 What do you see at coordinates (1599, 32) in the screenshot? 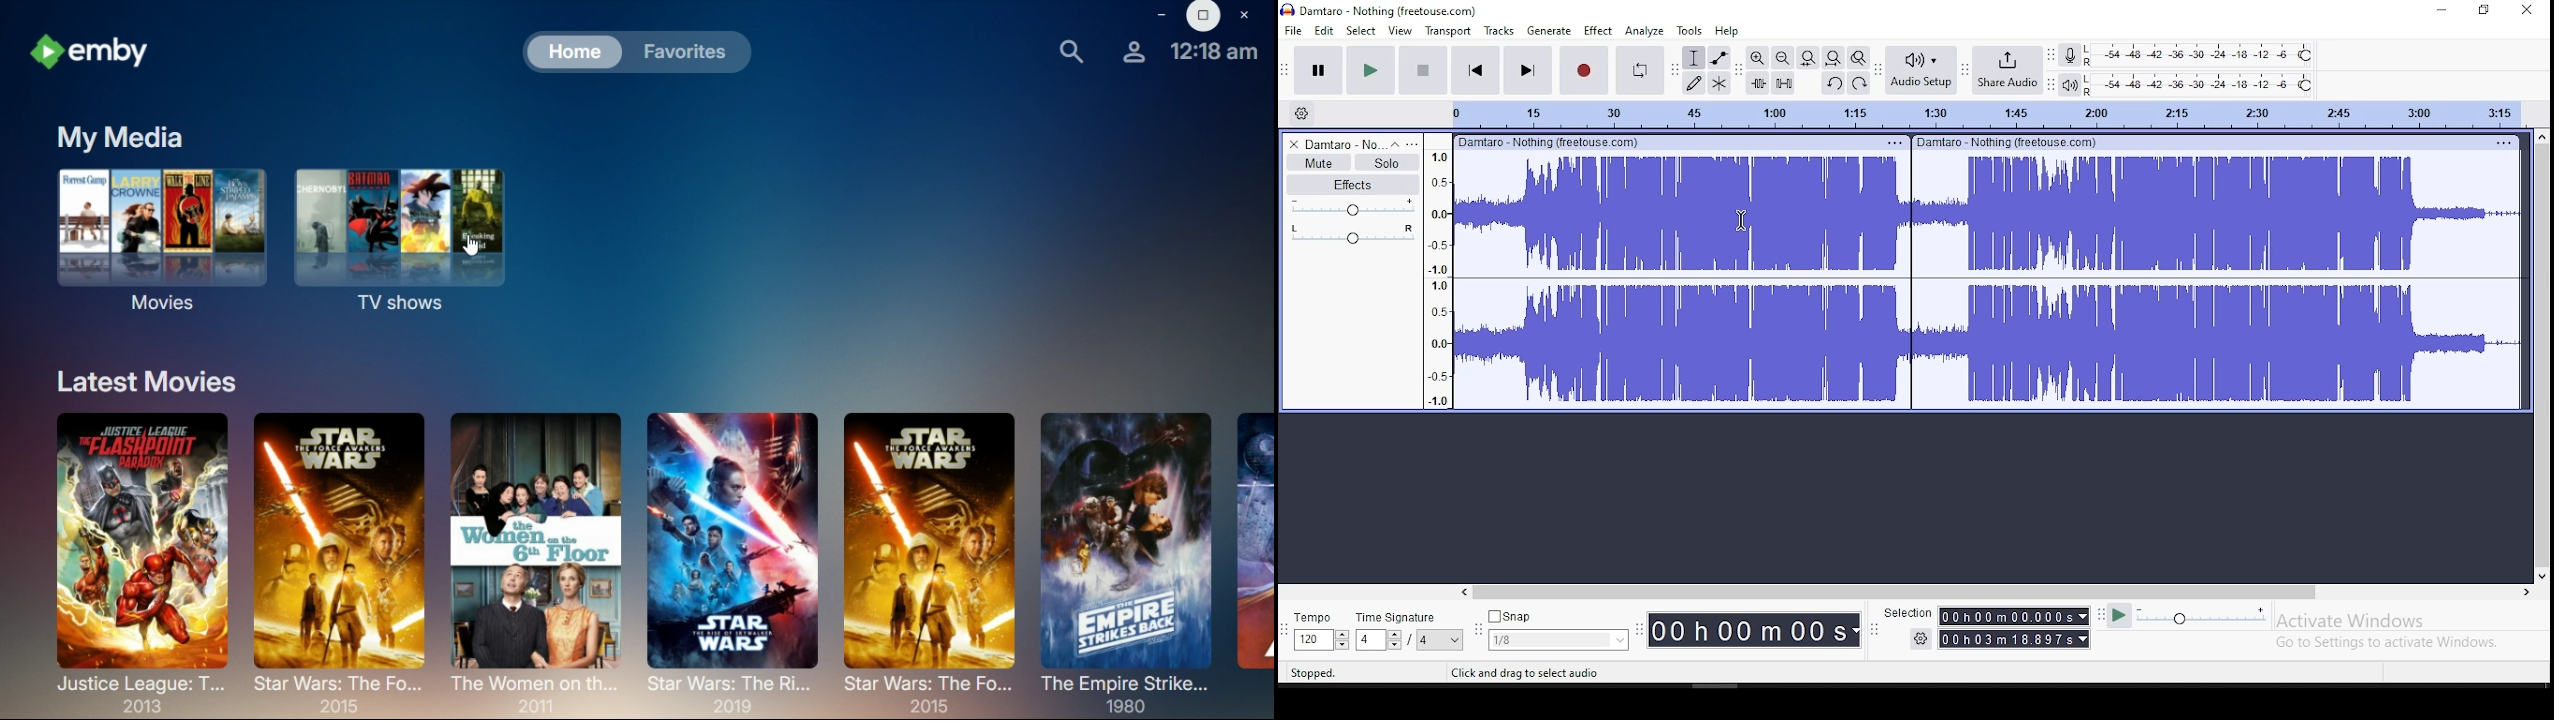
I see `effect` at bounding box center [1599, 32].